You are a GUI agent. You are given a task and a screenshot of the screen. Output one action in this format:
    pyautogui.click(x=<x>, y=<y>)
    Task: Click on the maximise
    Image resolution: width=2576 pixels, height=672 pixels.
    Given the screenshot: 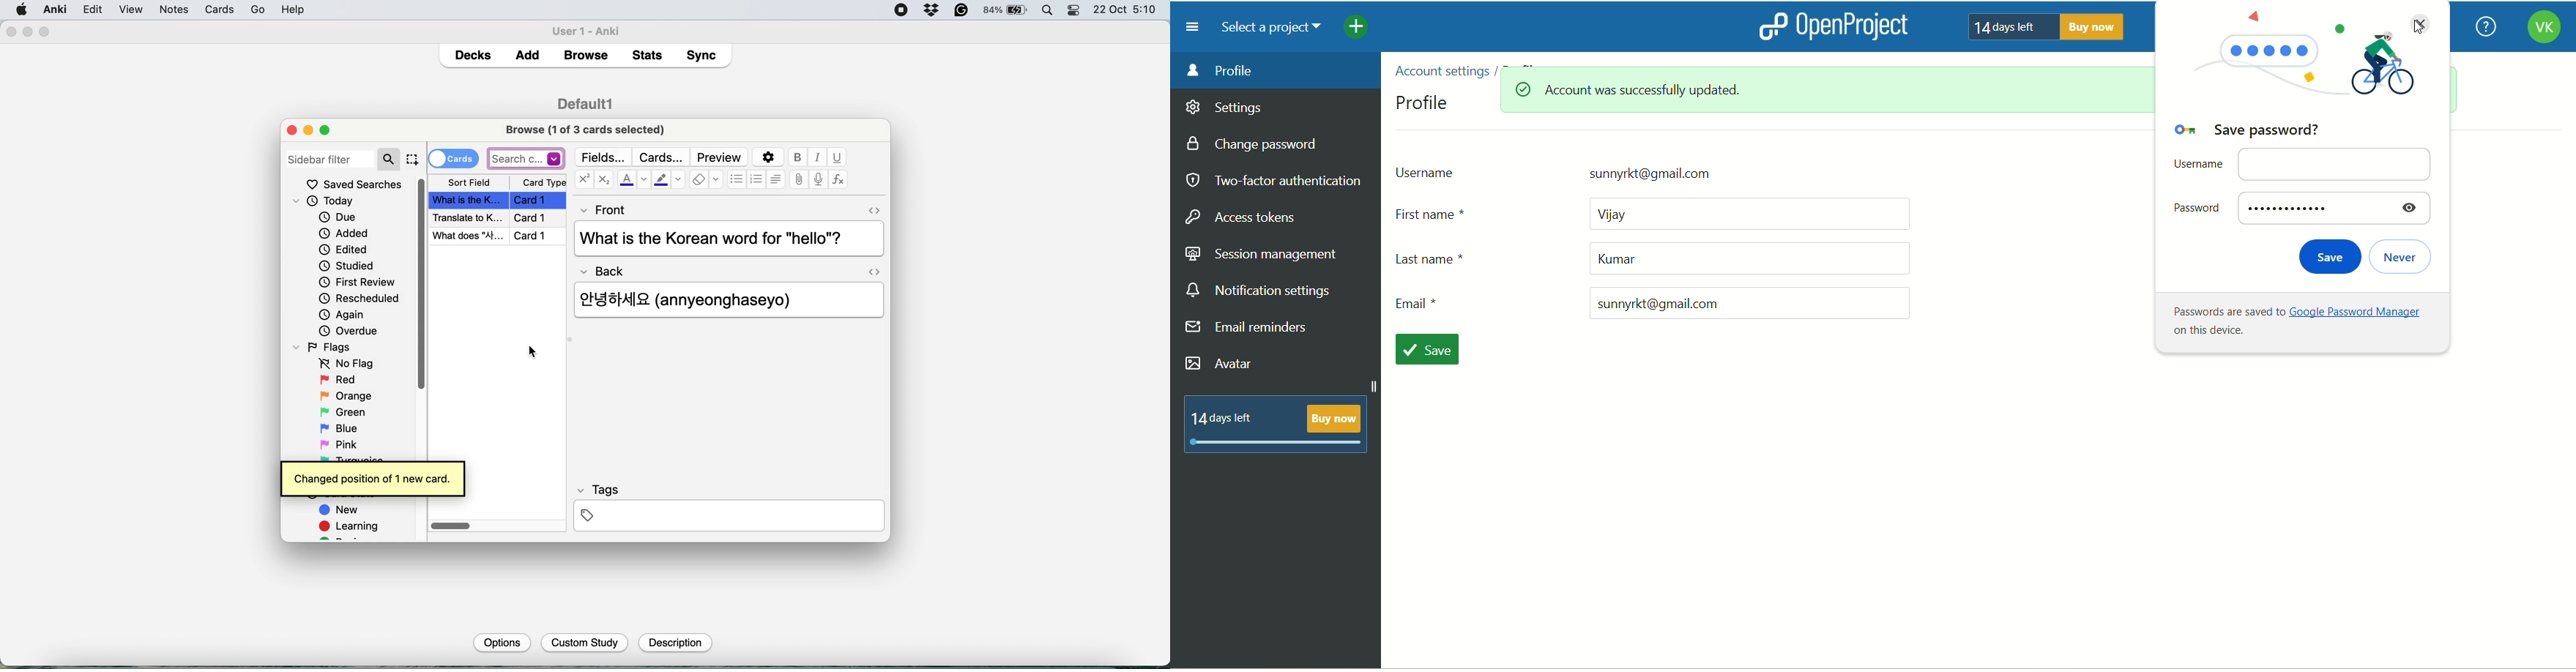 What is the action you would take?
    pyautogui.click(x=329, y=130)
    